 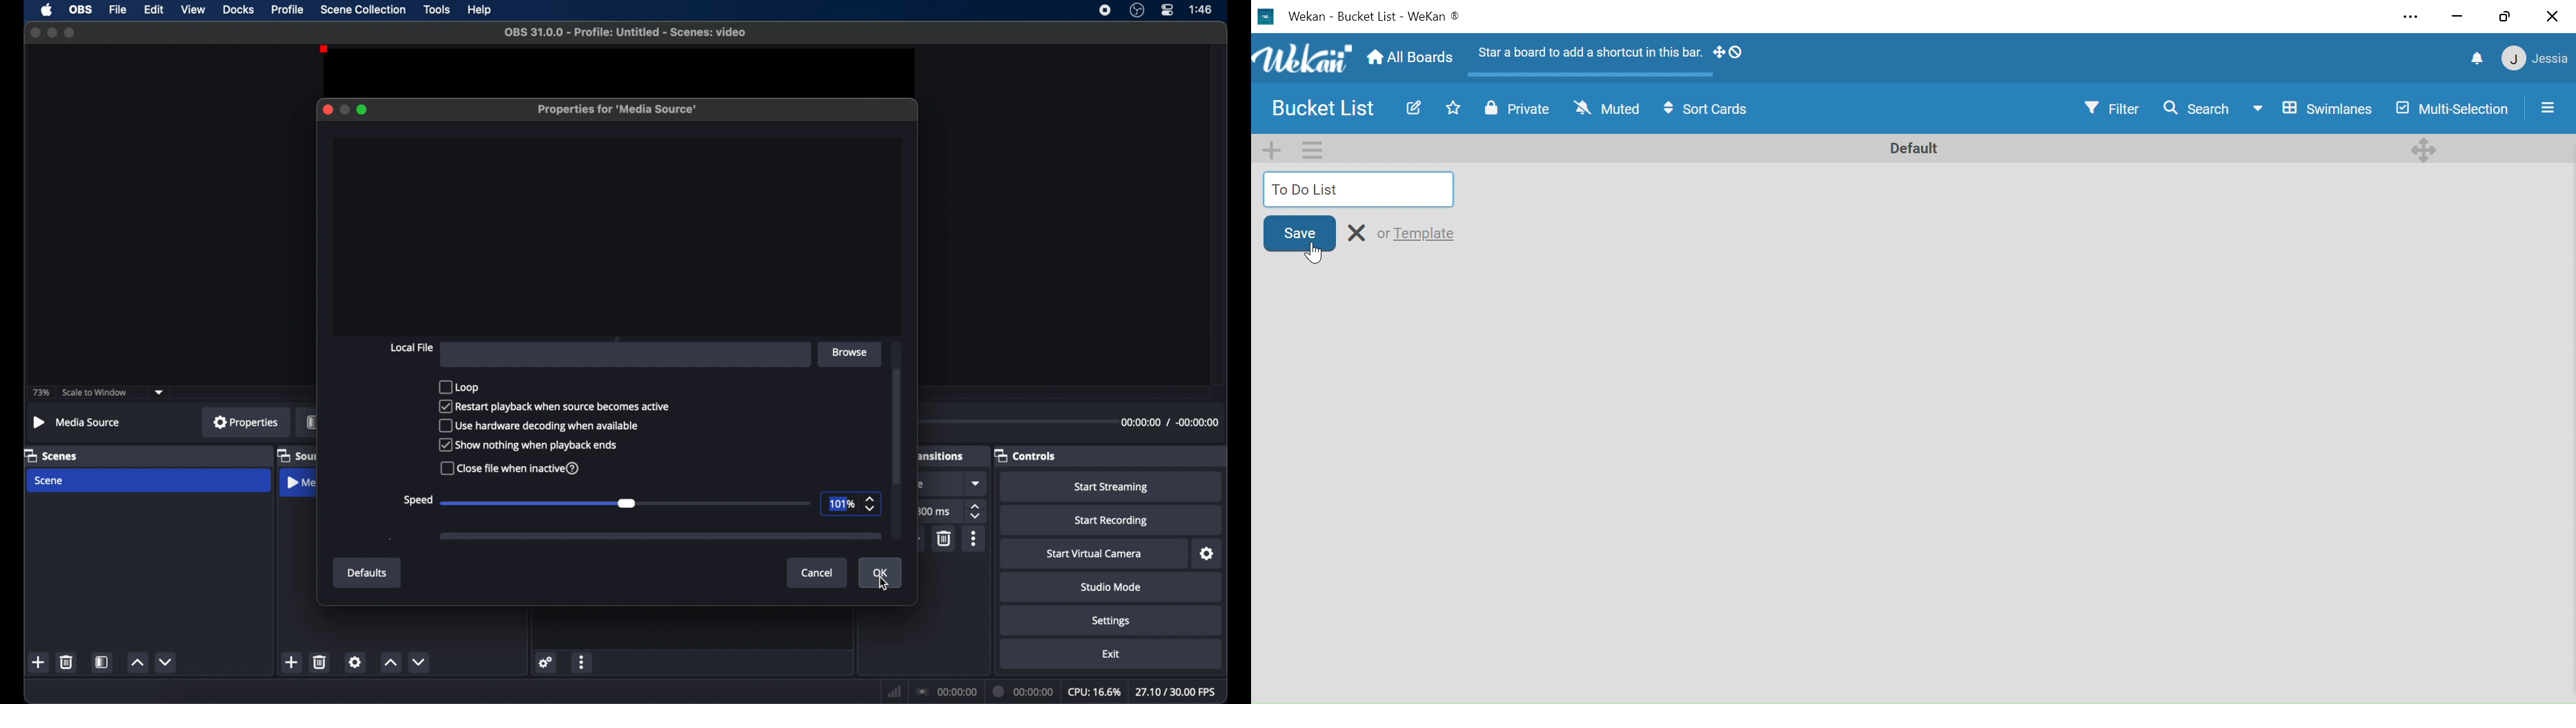 I want to click on exit, so click(x=1112, y=654).